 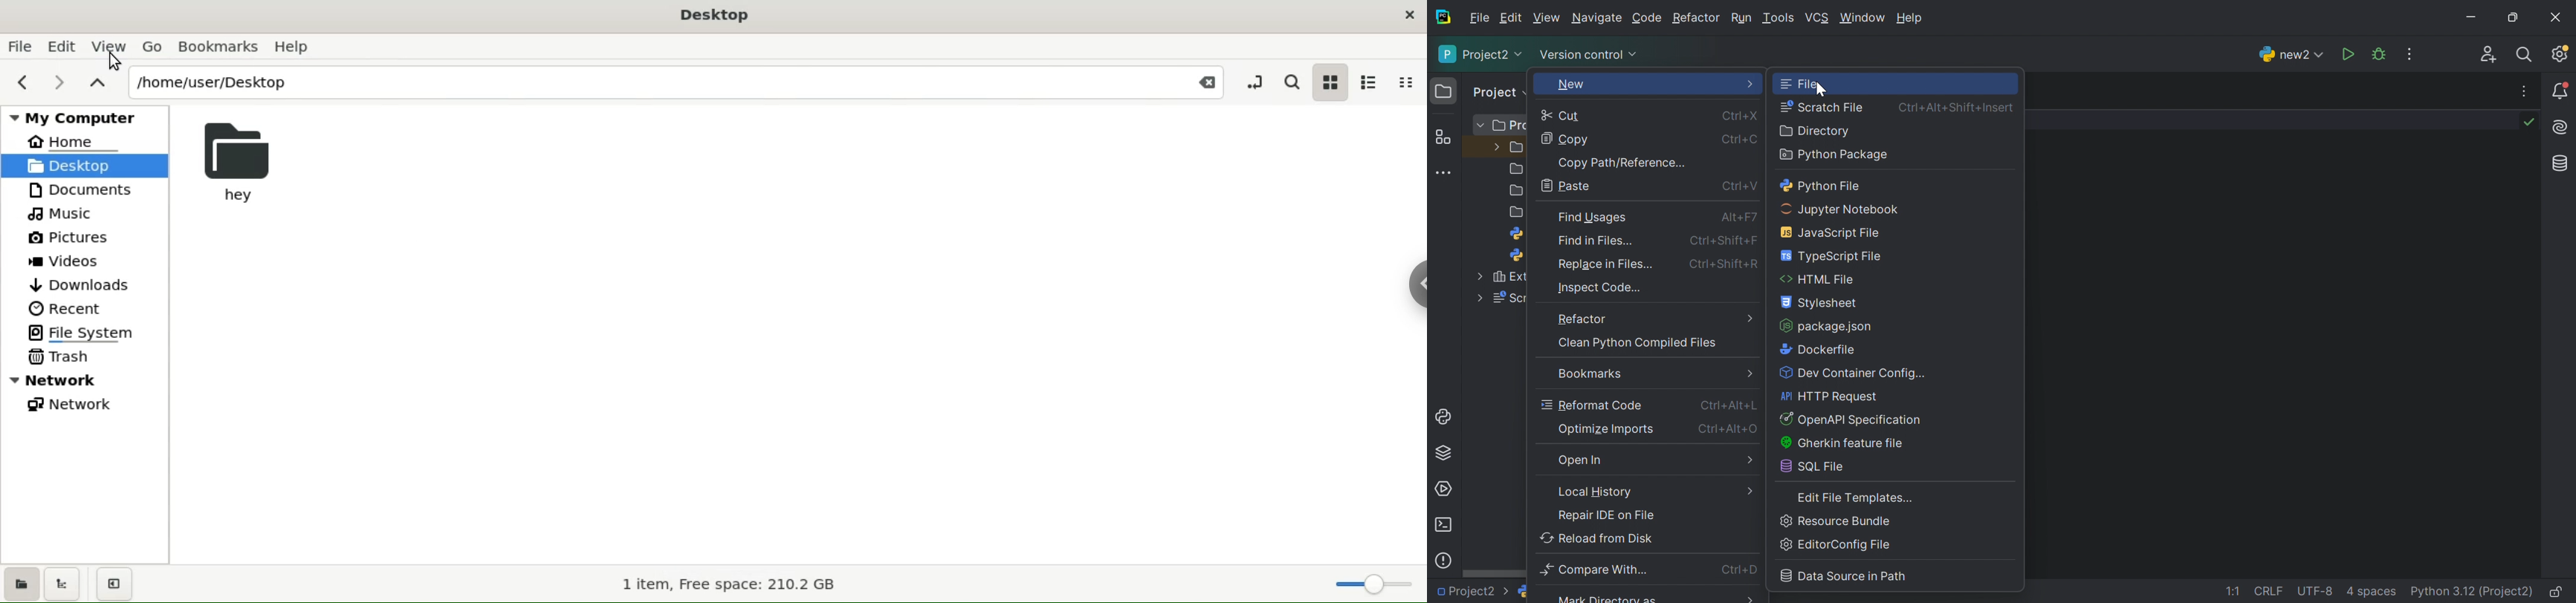 I want to click on file, so click(x=19, y=47).